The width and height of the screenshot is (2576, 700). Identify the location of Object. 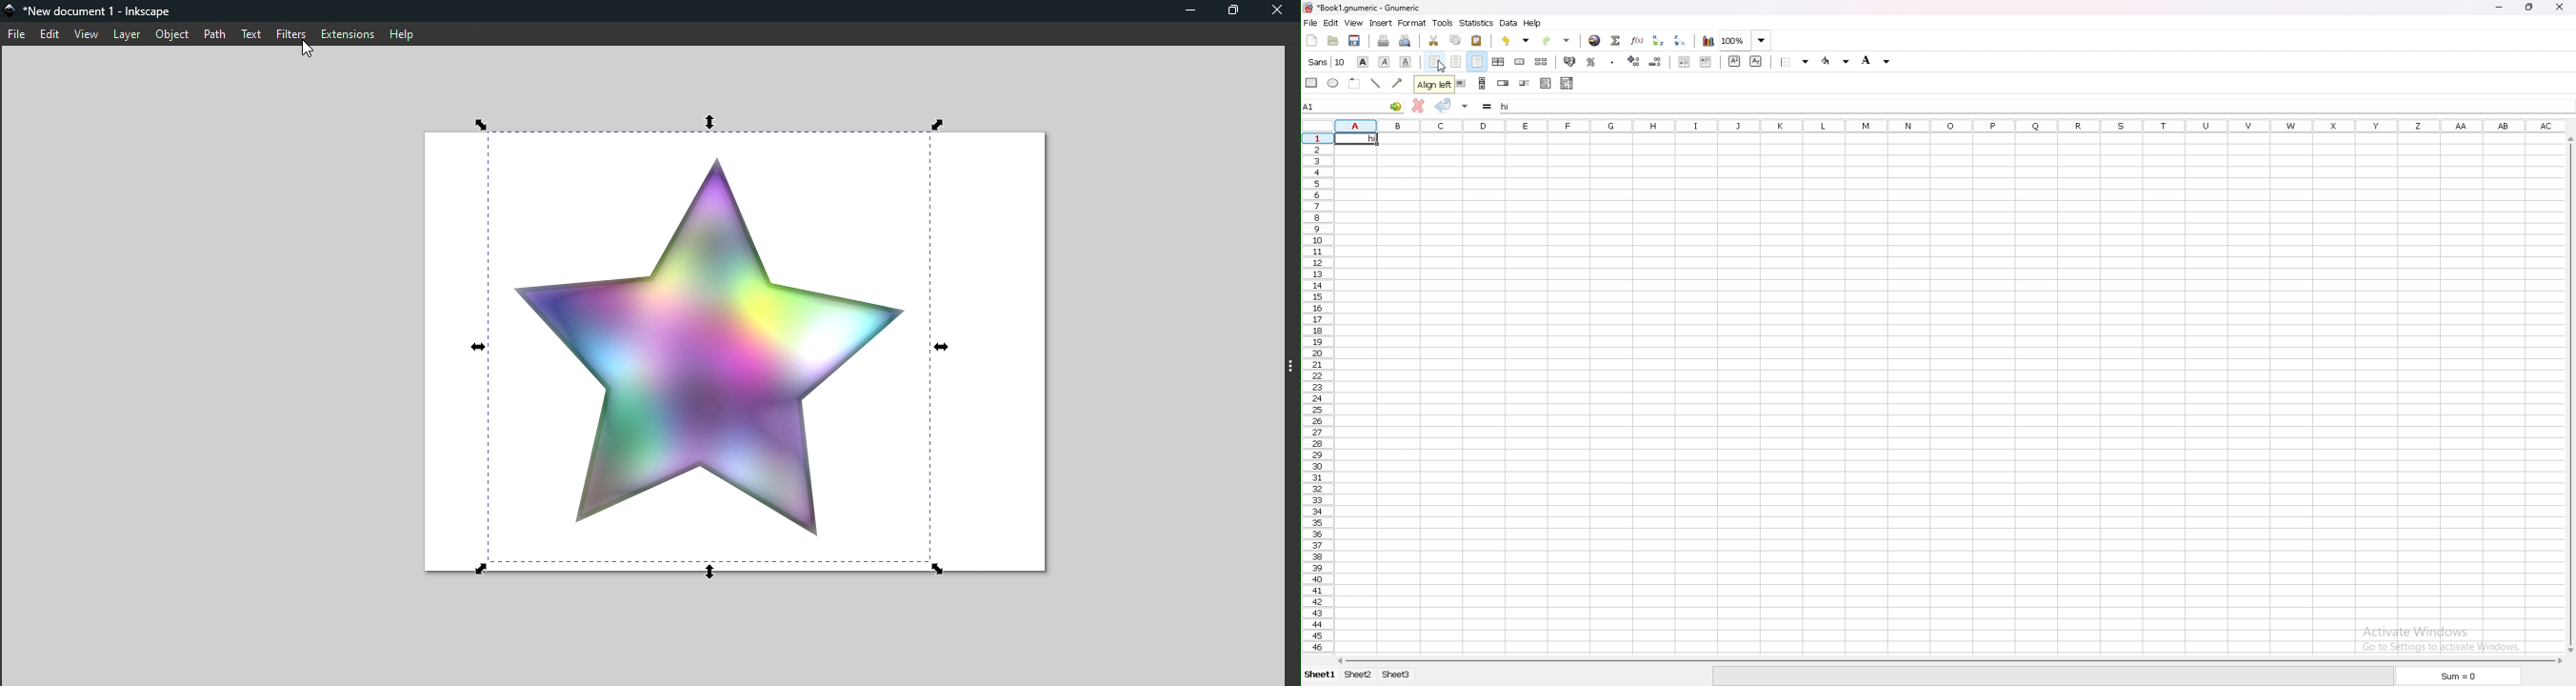
(173, 34).